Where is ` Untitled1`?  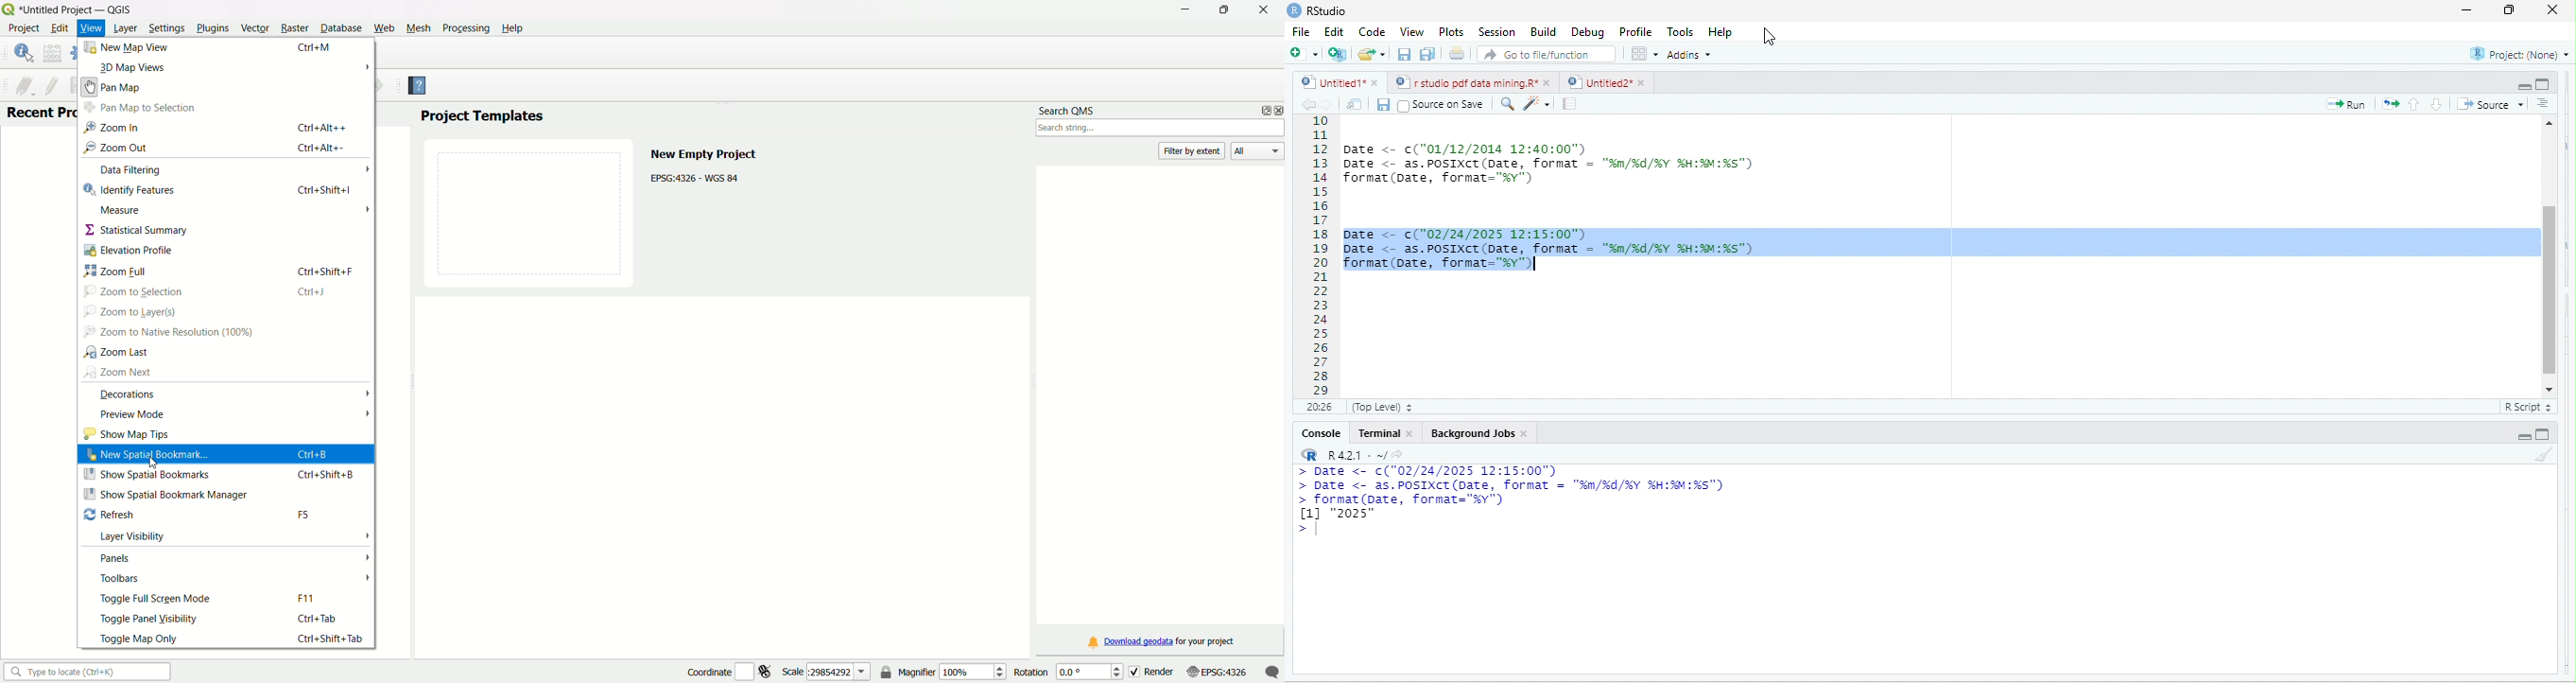  Untitled1 is located at coordinates (1328, 82).